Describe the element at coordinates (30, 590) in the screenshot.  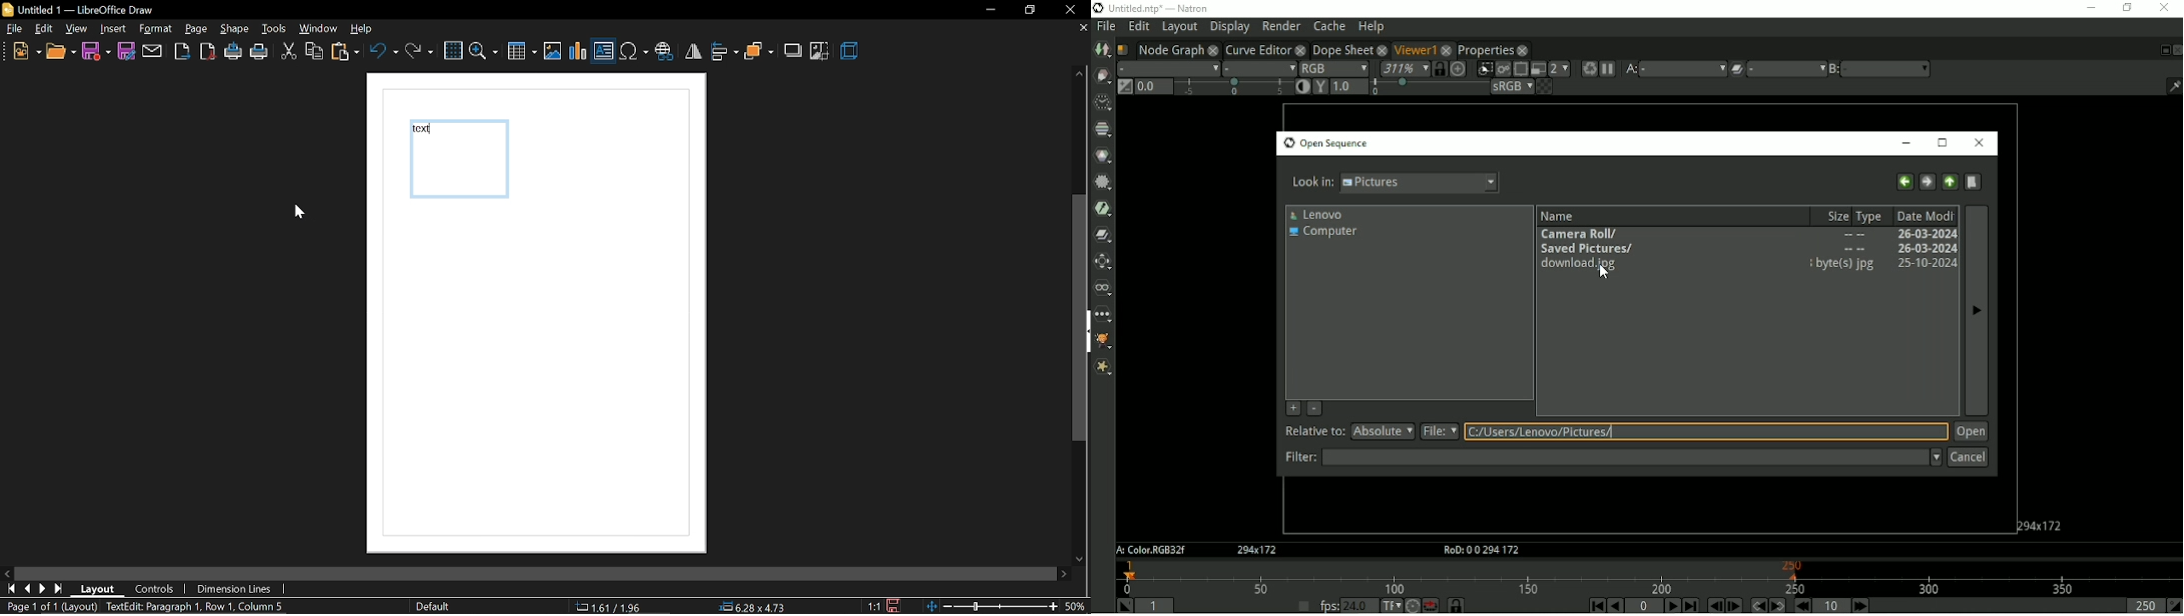
I see `previous page` at that location.